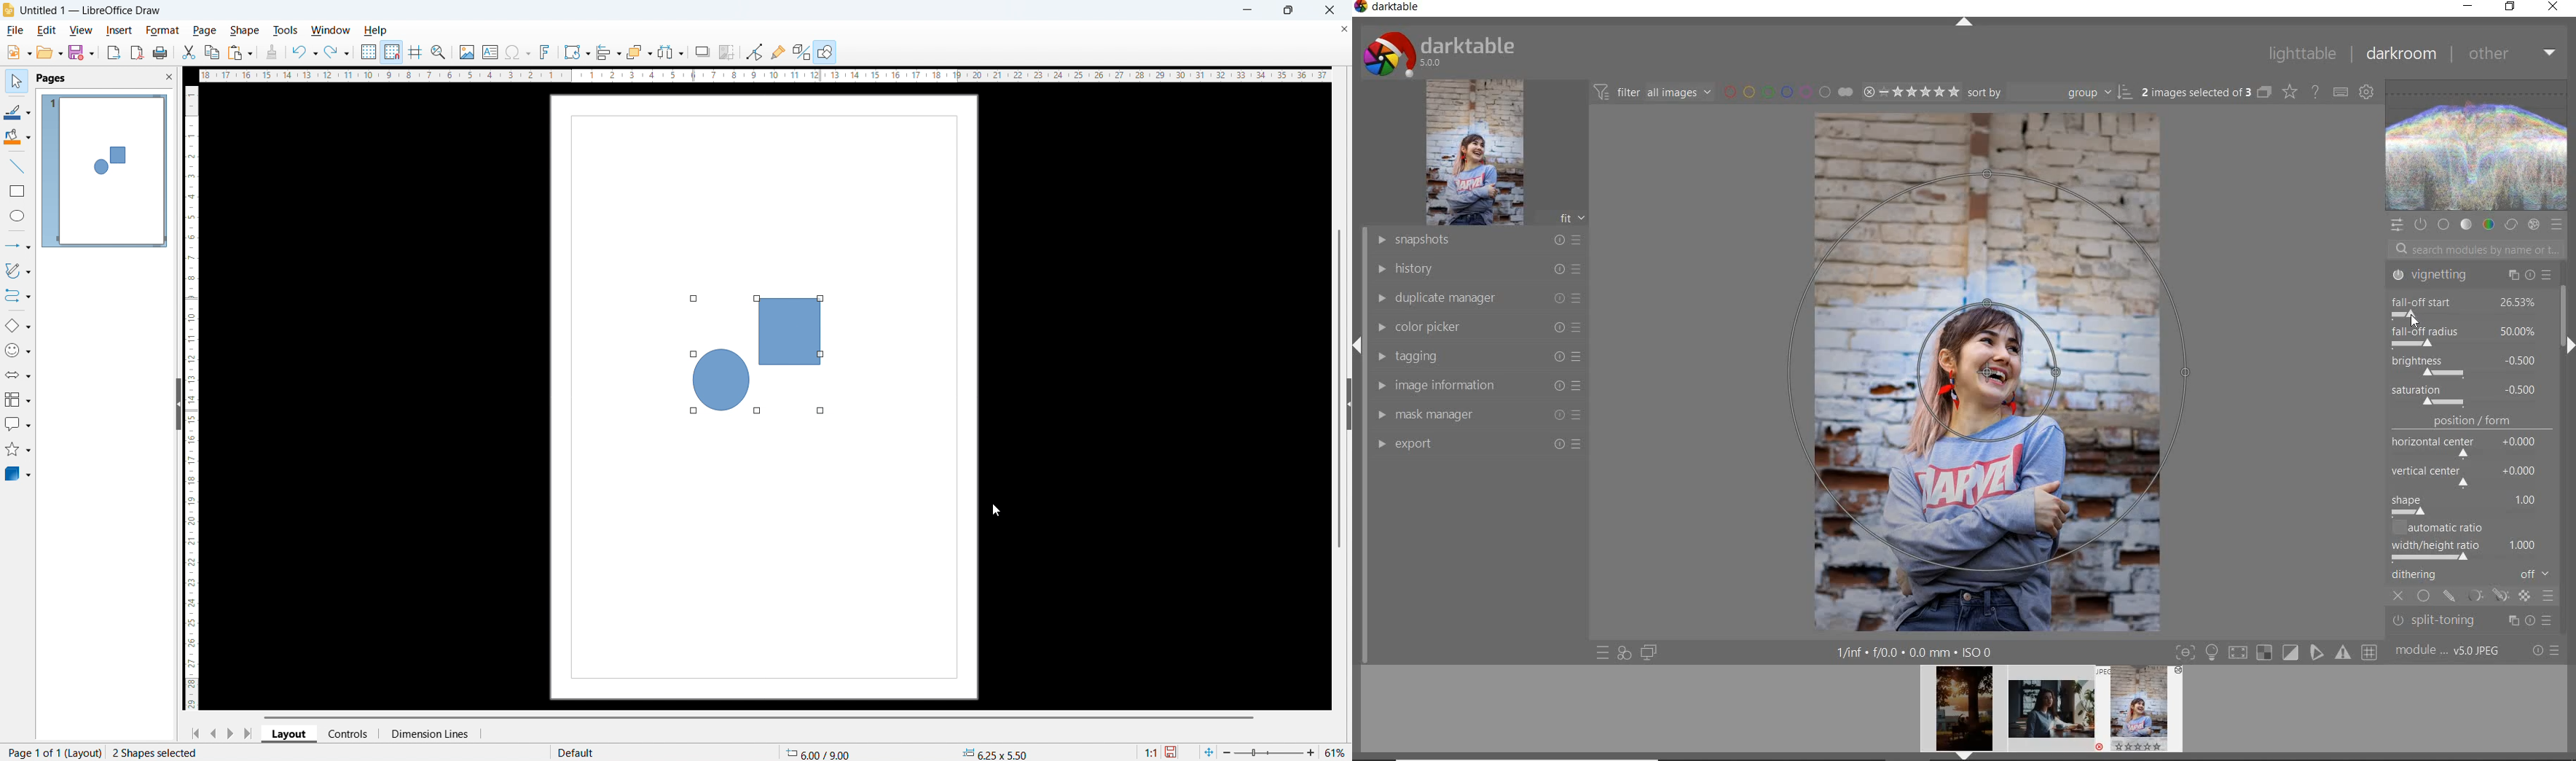 Image resolution: width=2576 pixels, height=784 pixels. Describe the element at coordinates (162, 53) in the screenshot. I see `print` at that location.